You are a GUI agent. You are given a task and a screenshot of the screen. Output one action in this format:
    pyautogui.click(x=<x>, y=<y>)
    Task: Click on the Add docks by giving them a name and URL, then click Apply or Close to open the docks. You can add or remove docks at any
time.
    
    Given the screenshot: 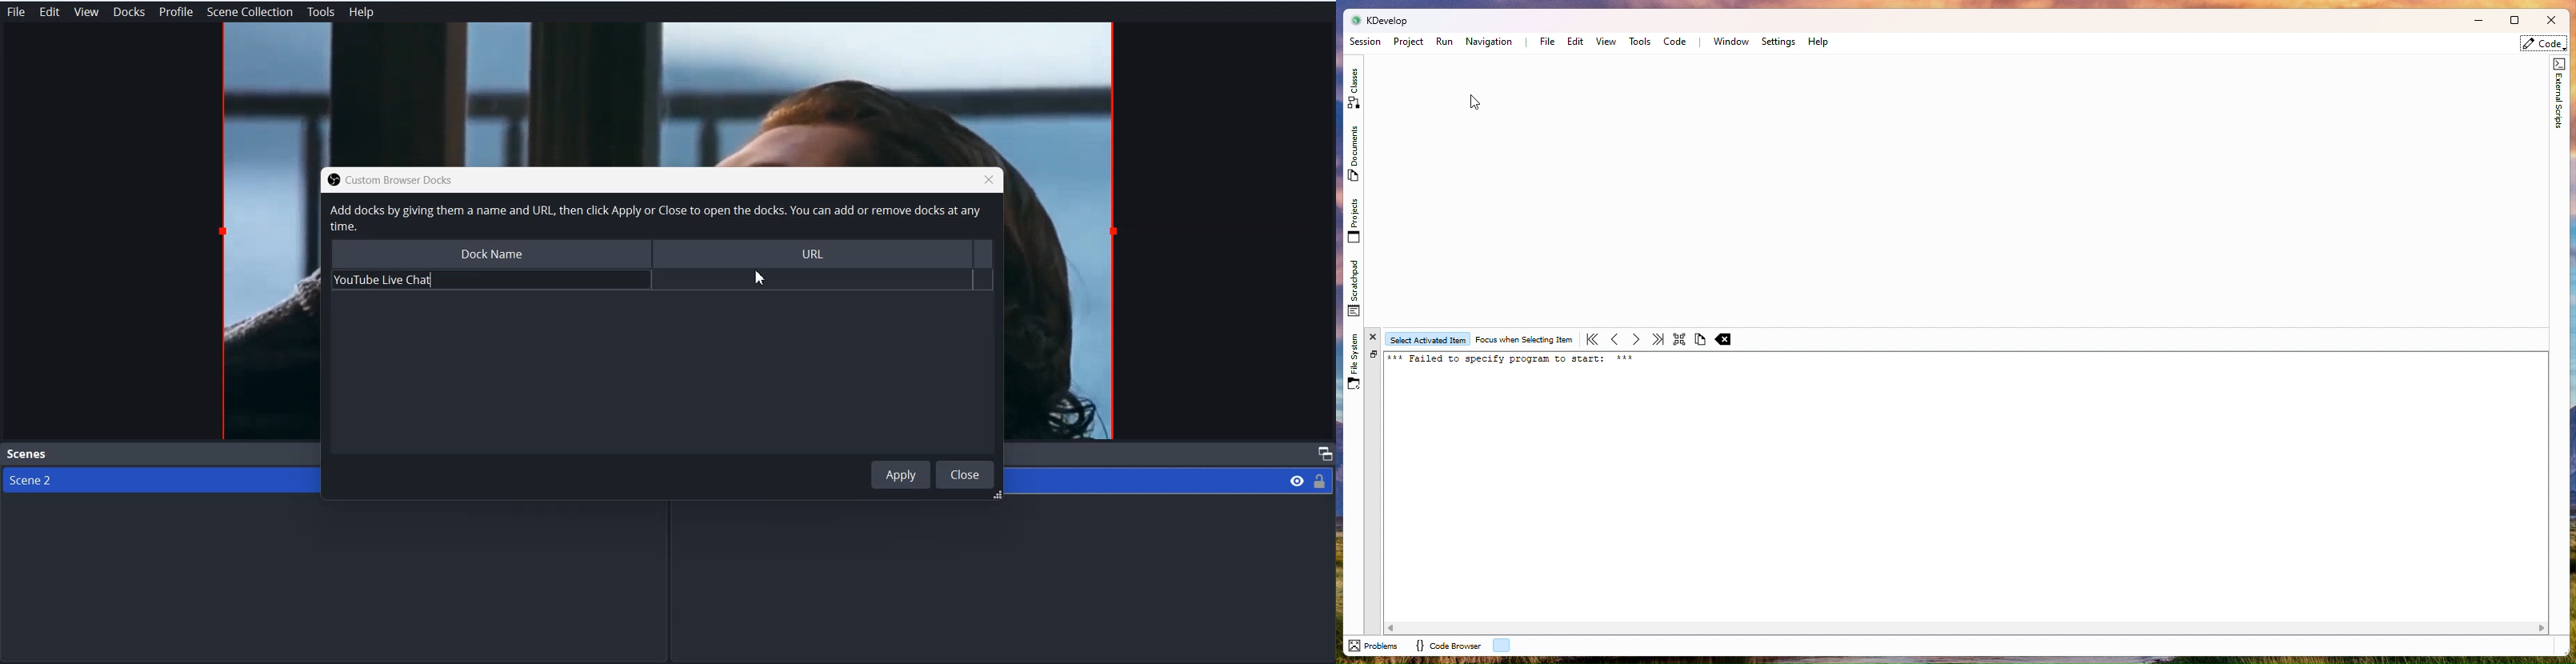 What is the action you would take?
    pyautogui.click(x=654, y=219)
    